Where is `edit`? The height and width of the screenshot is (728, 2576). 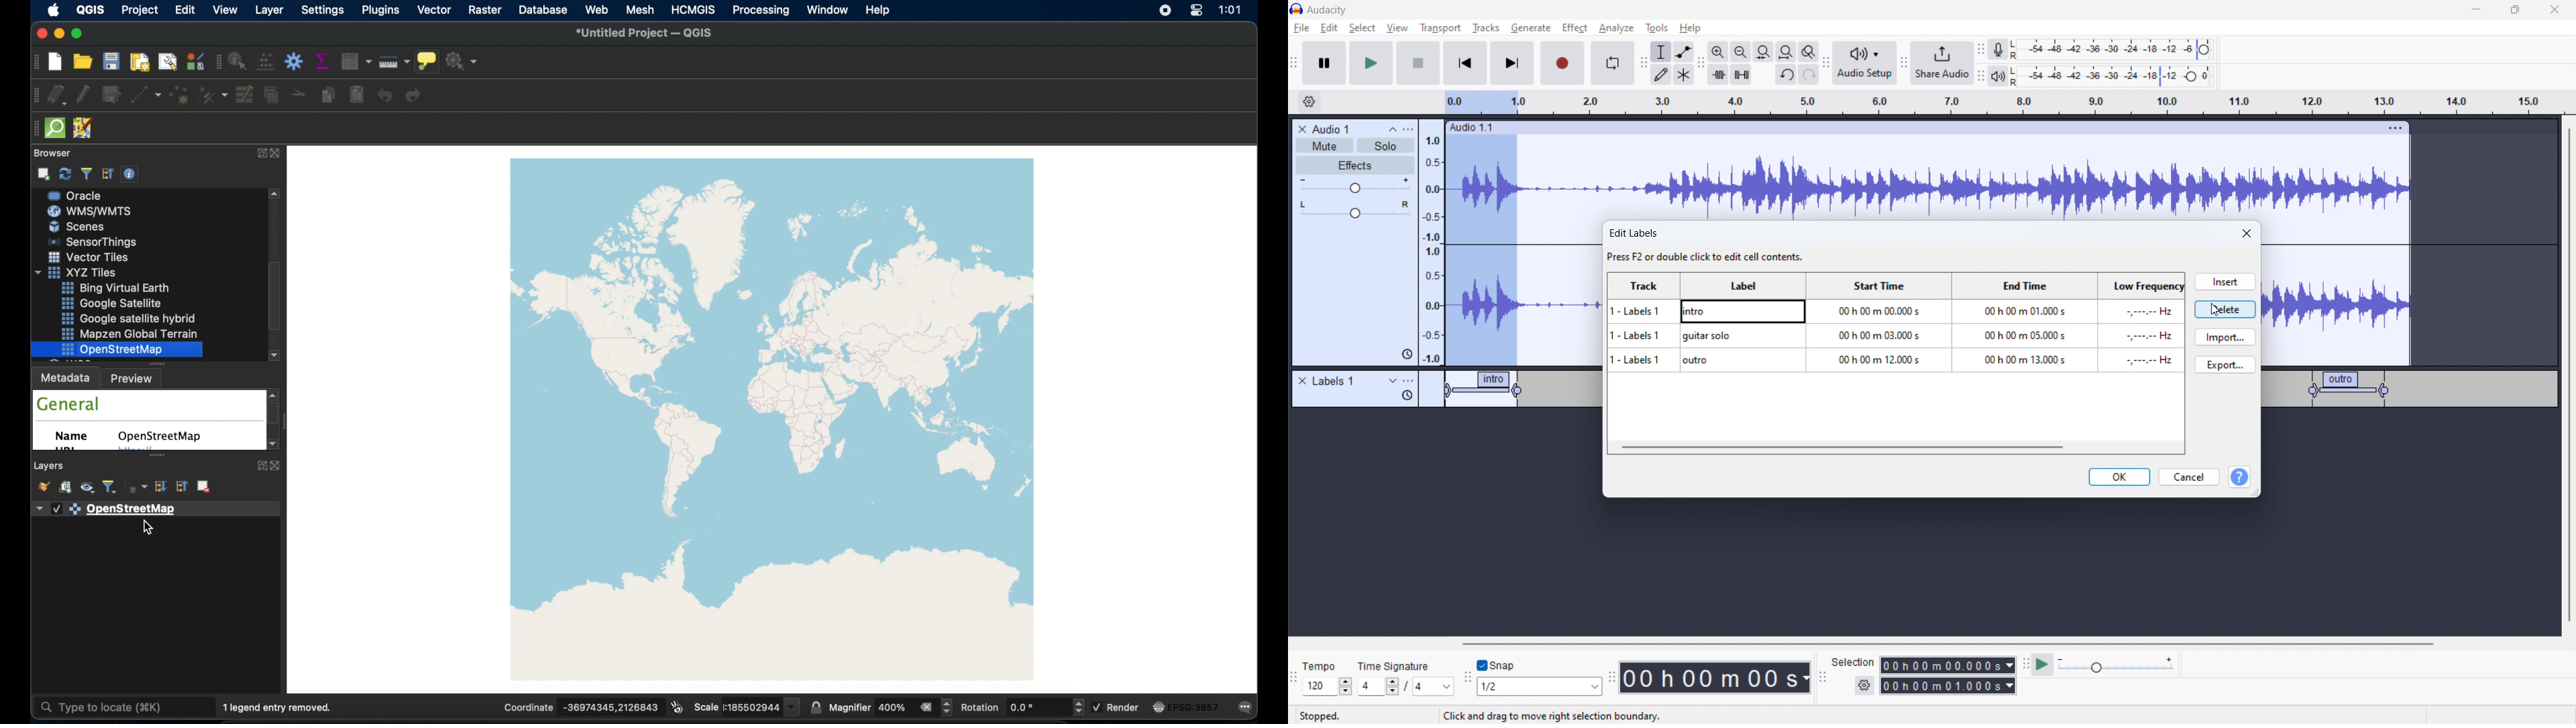 edit is located at coordinates (1329, 28).